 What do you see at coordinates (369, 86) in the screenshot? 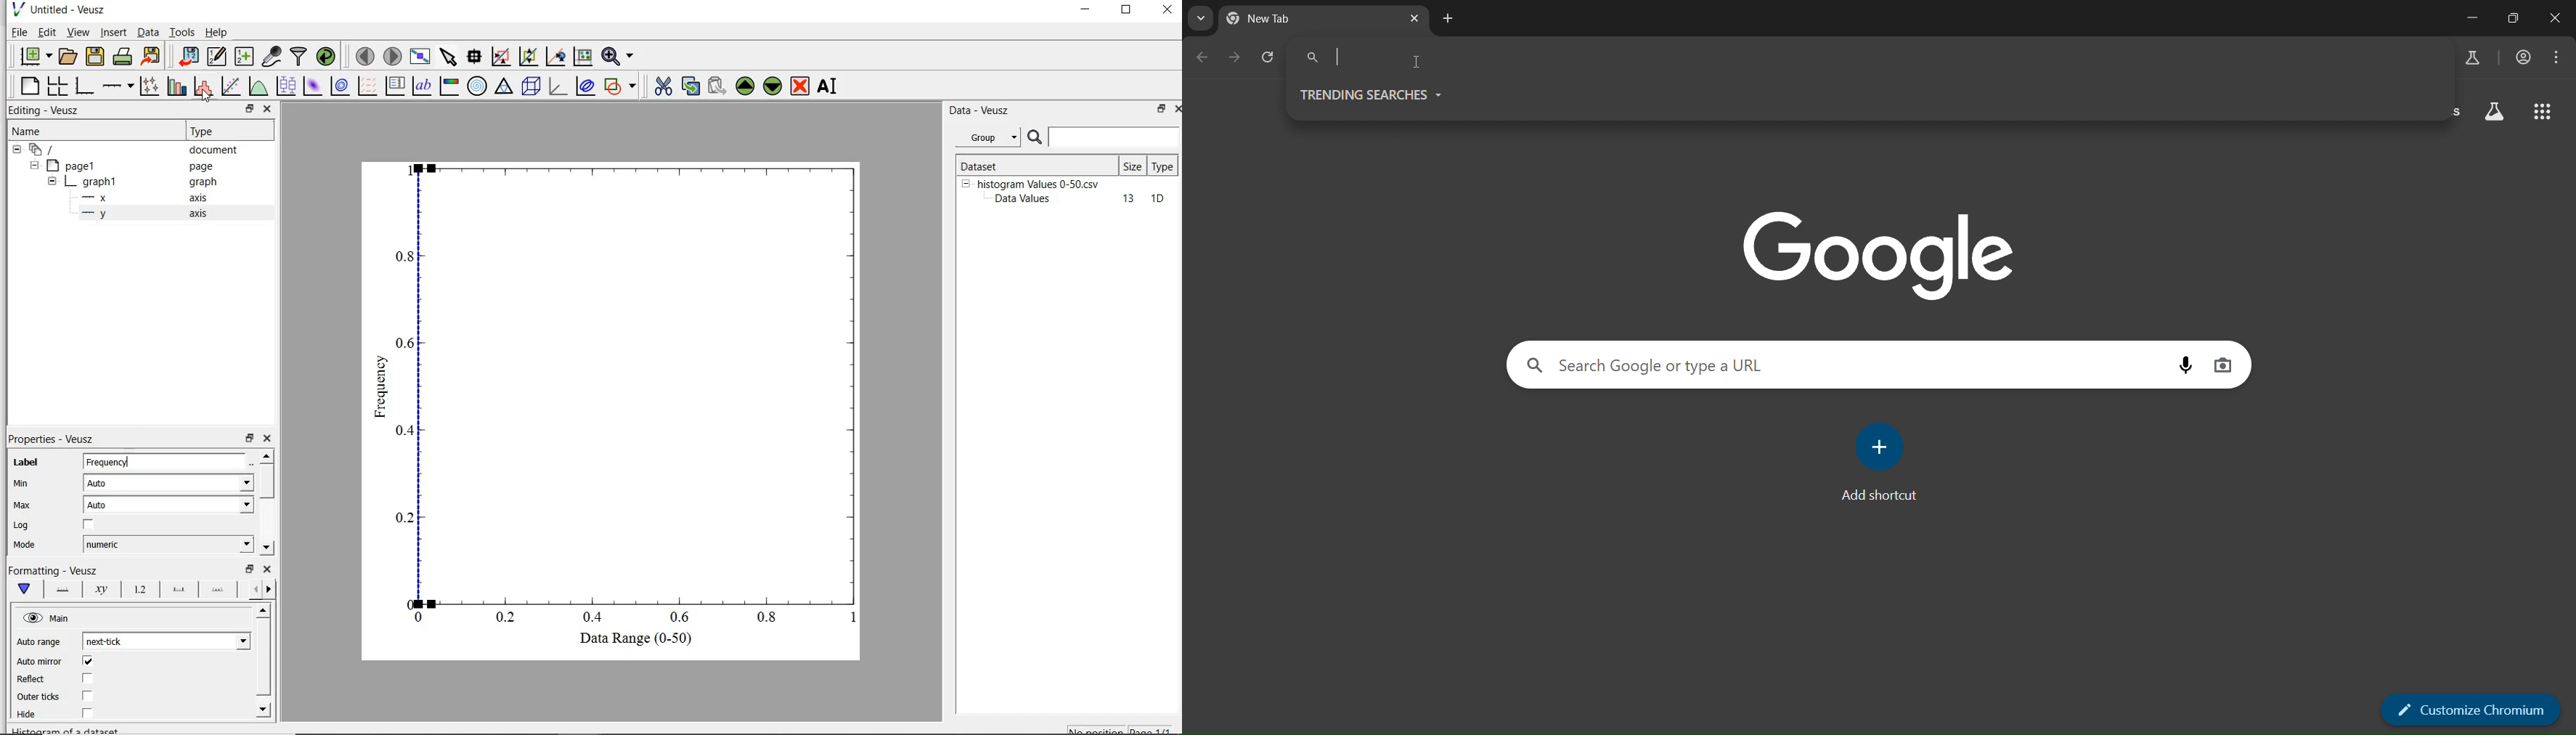
I see `plot a vector field` at bounding box center [369, 86].